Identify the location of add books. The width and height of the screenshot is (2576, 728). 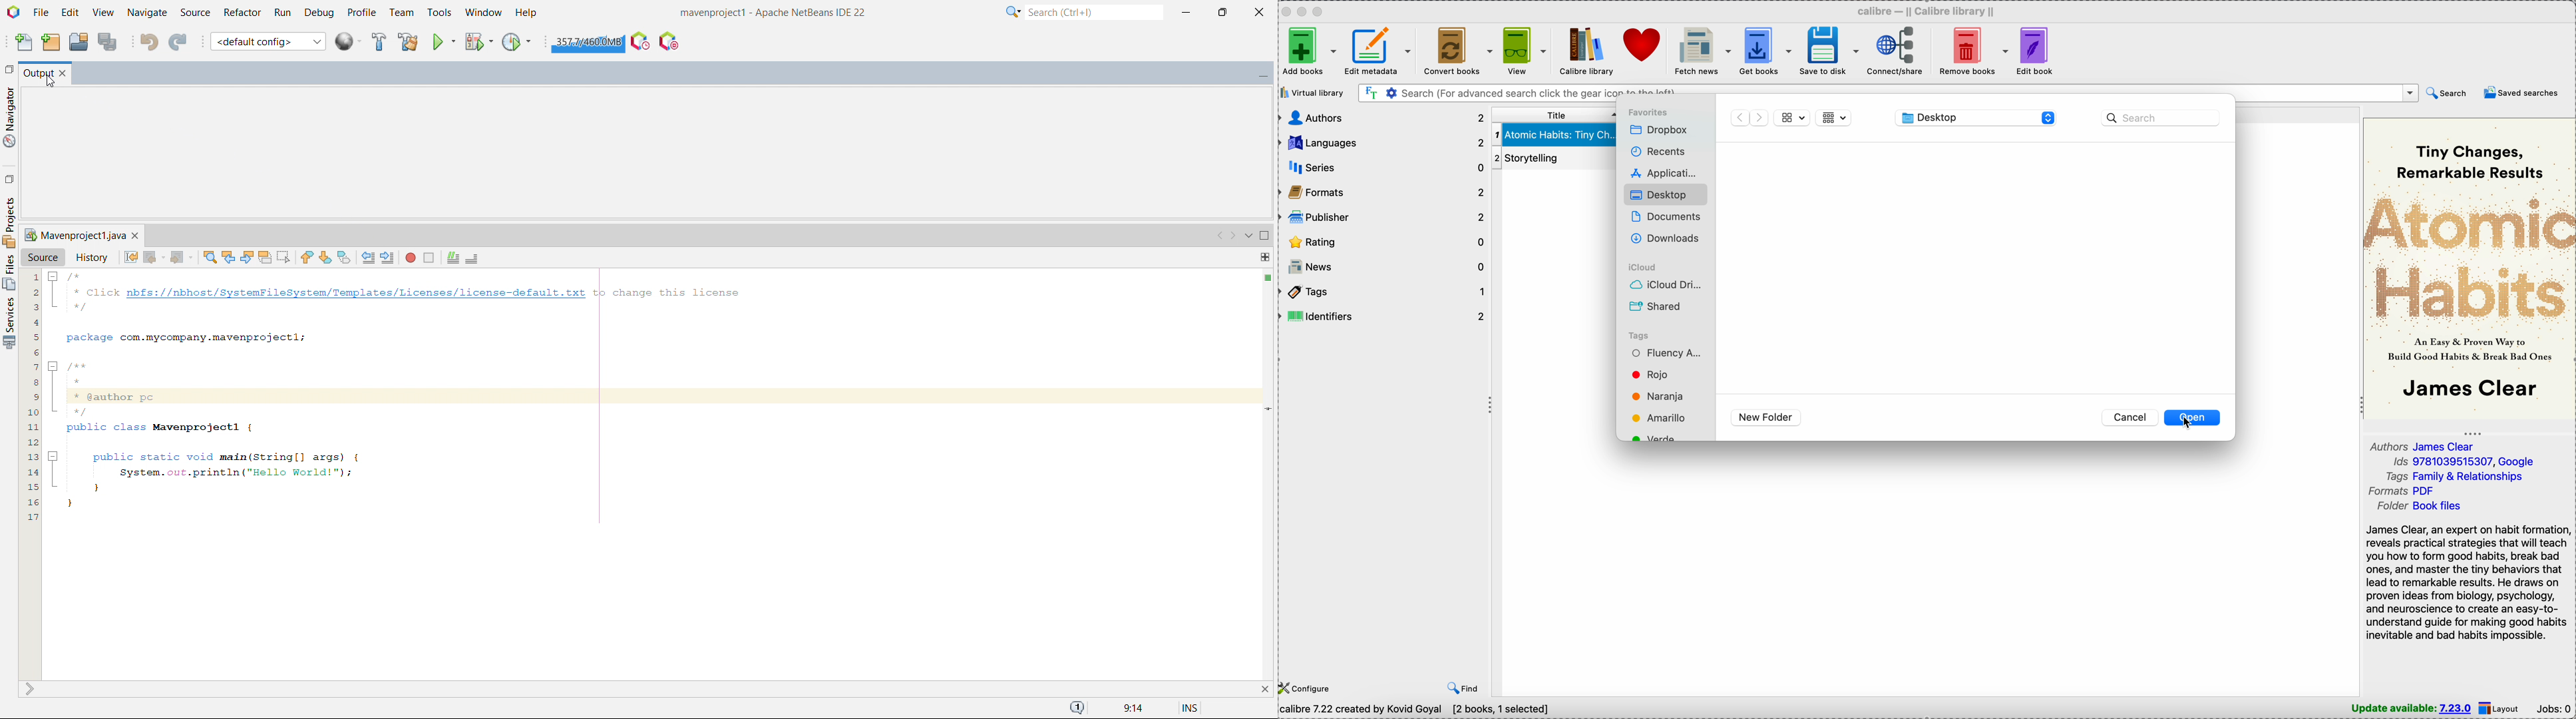
(1309, 50).